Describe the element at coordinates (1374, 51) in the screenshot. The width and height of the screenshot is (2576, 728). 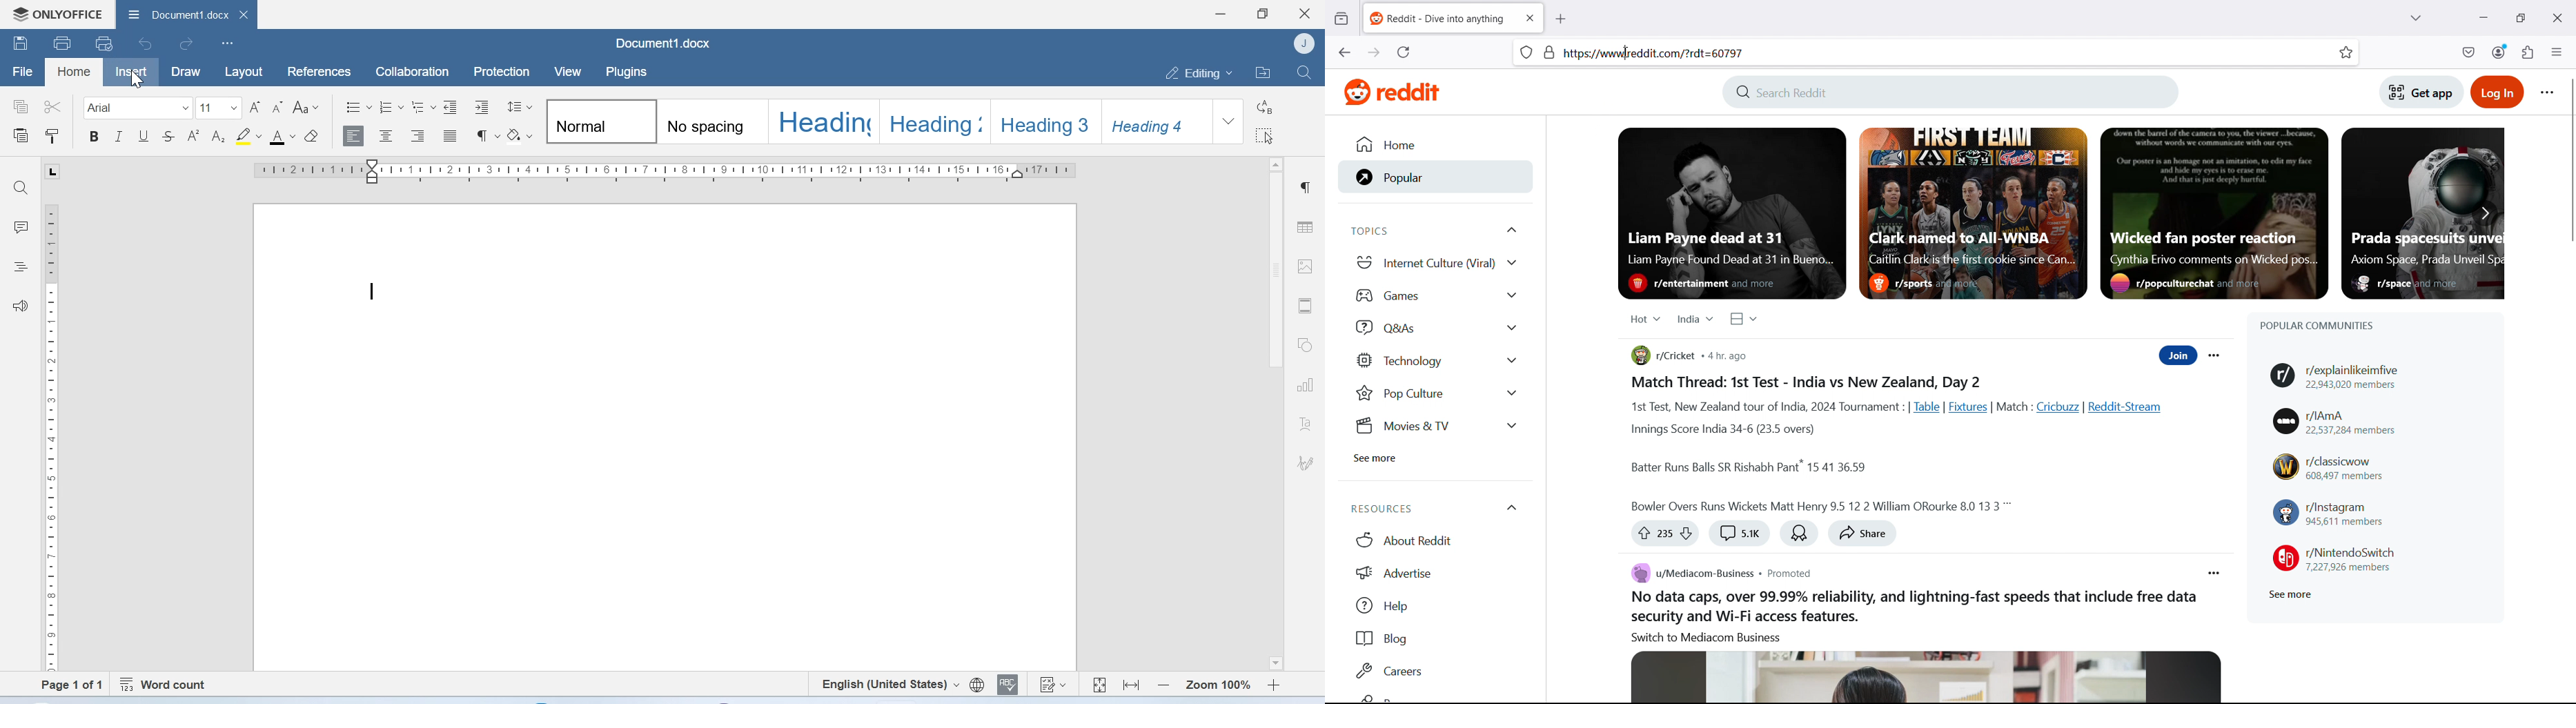
I see `go forward one page` at that location.